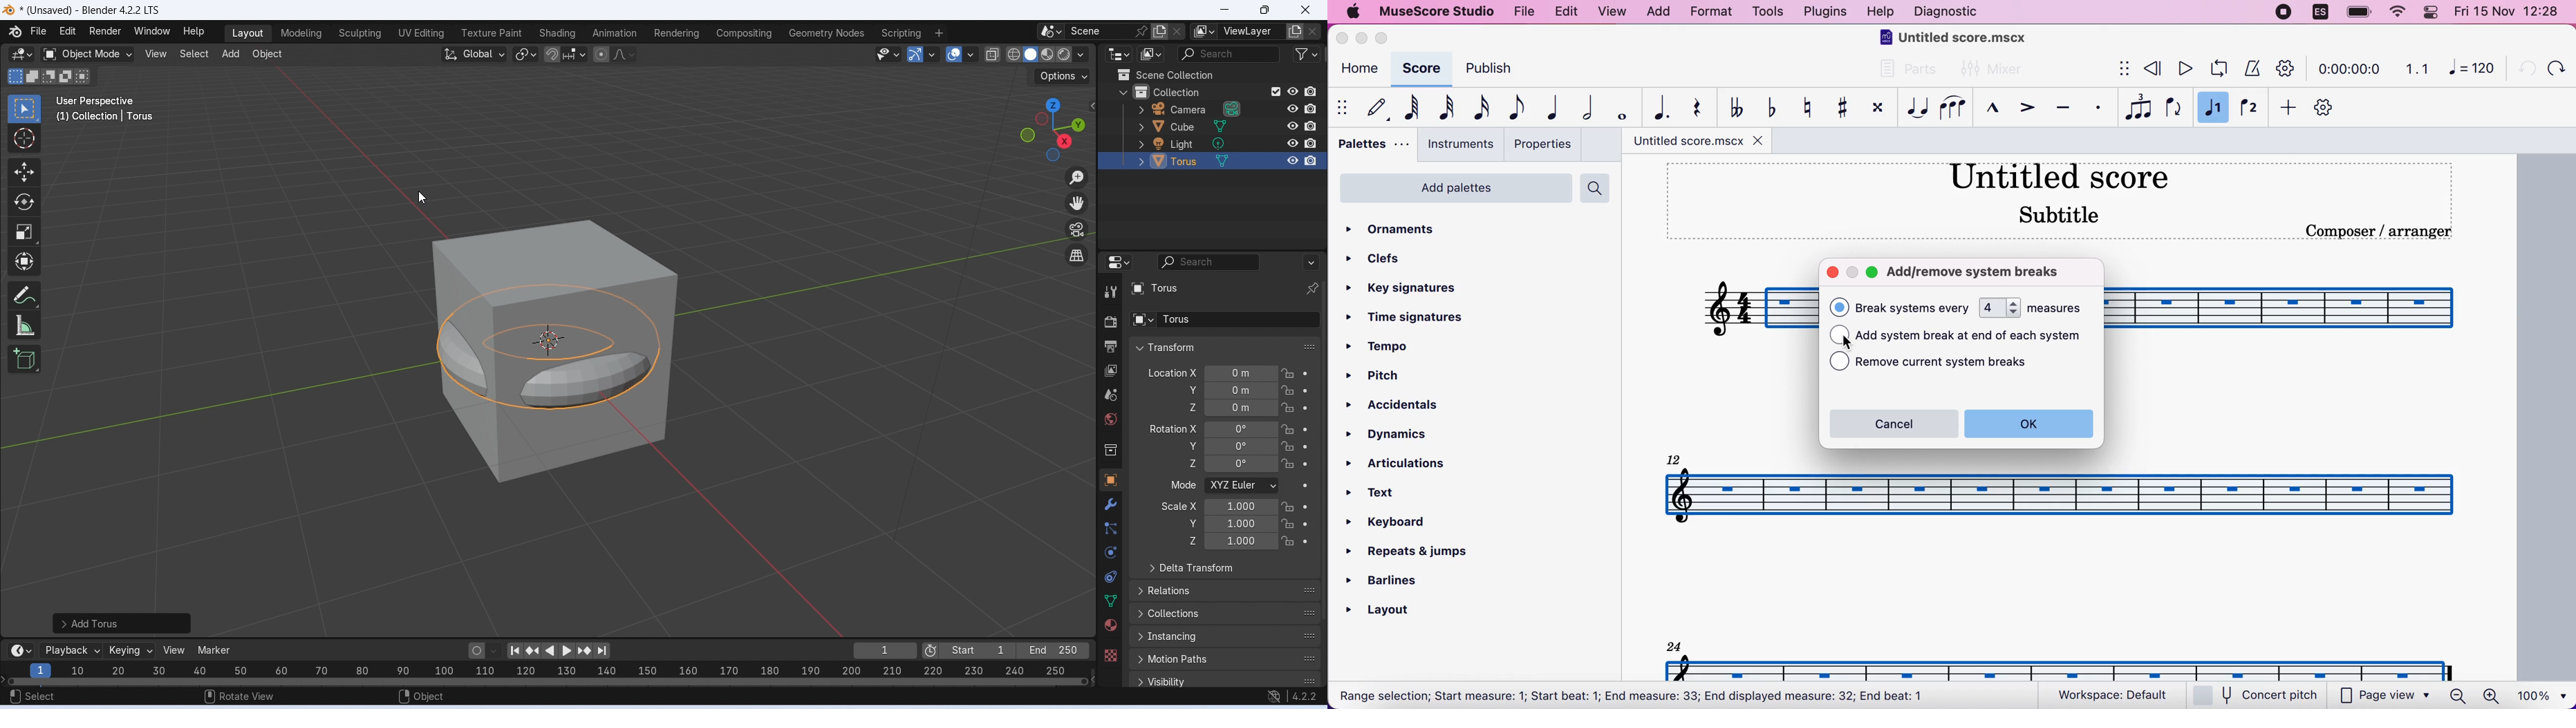 The width and height of the screenshot is (2576, 728). Describe the element at coordinates (1226, 637) in the screenshot. I see `Instancing` at that location.